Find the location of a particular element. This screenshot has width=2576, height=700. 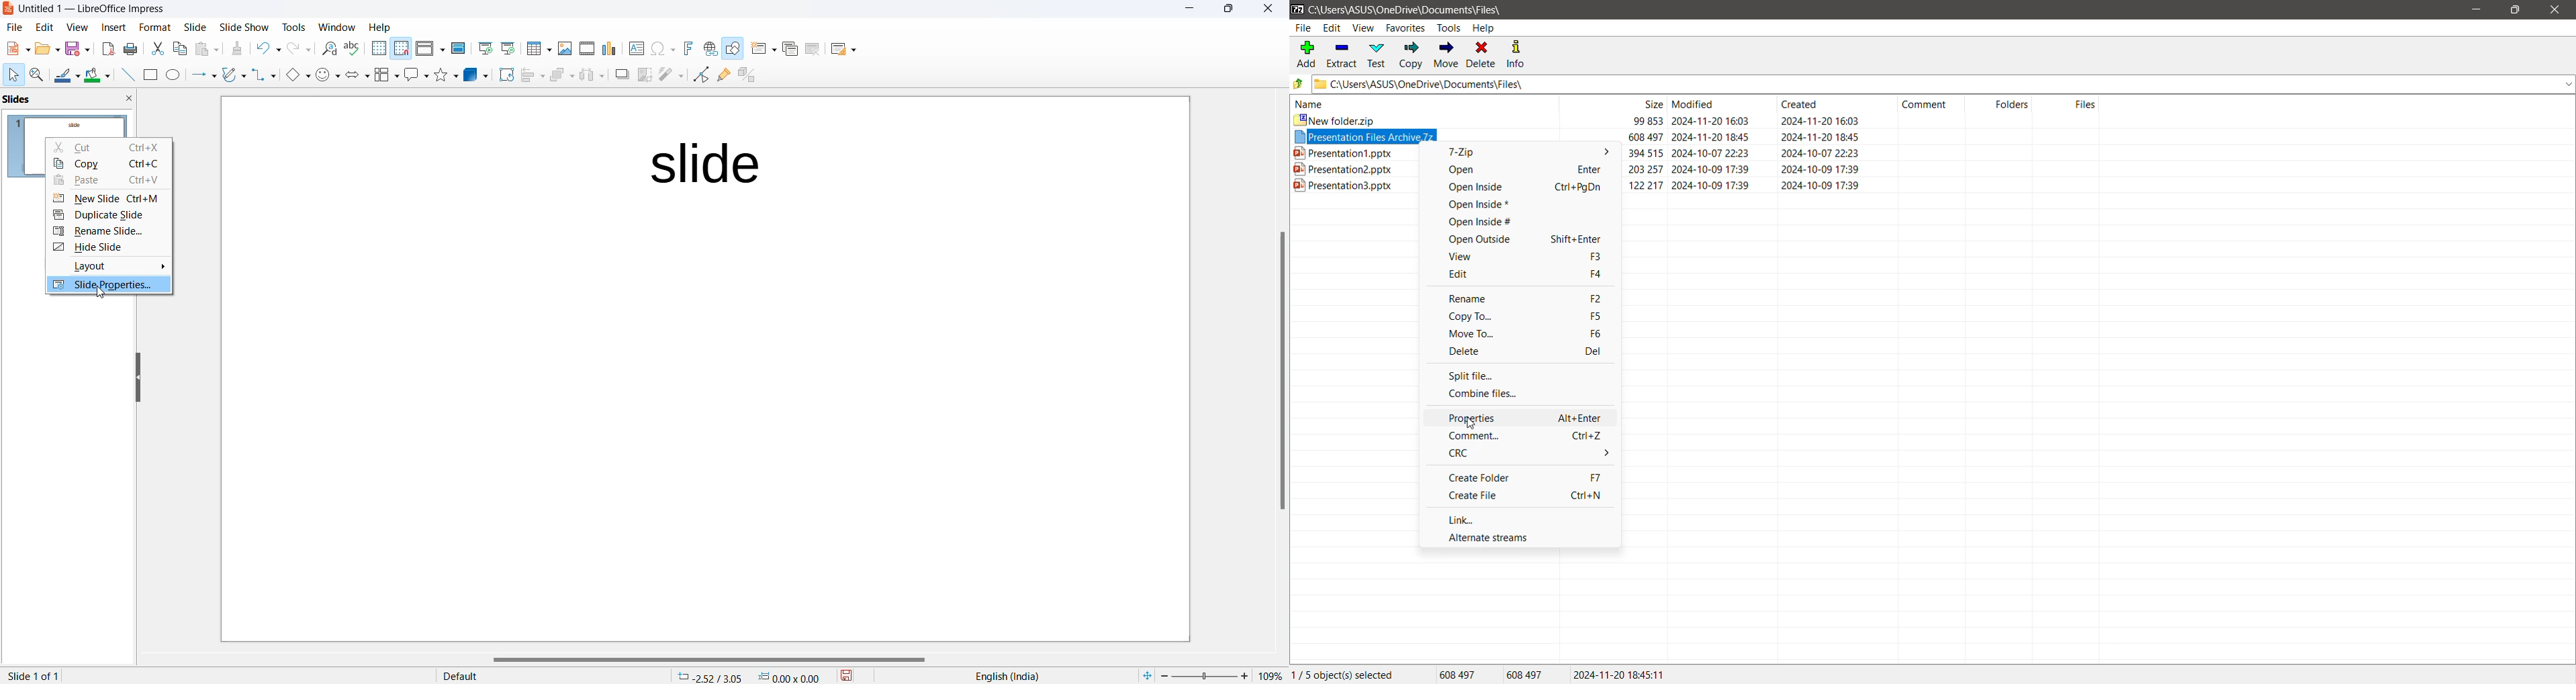

insert fontwork text is located at coordinates (688, 48).